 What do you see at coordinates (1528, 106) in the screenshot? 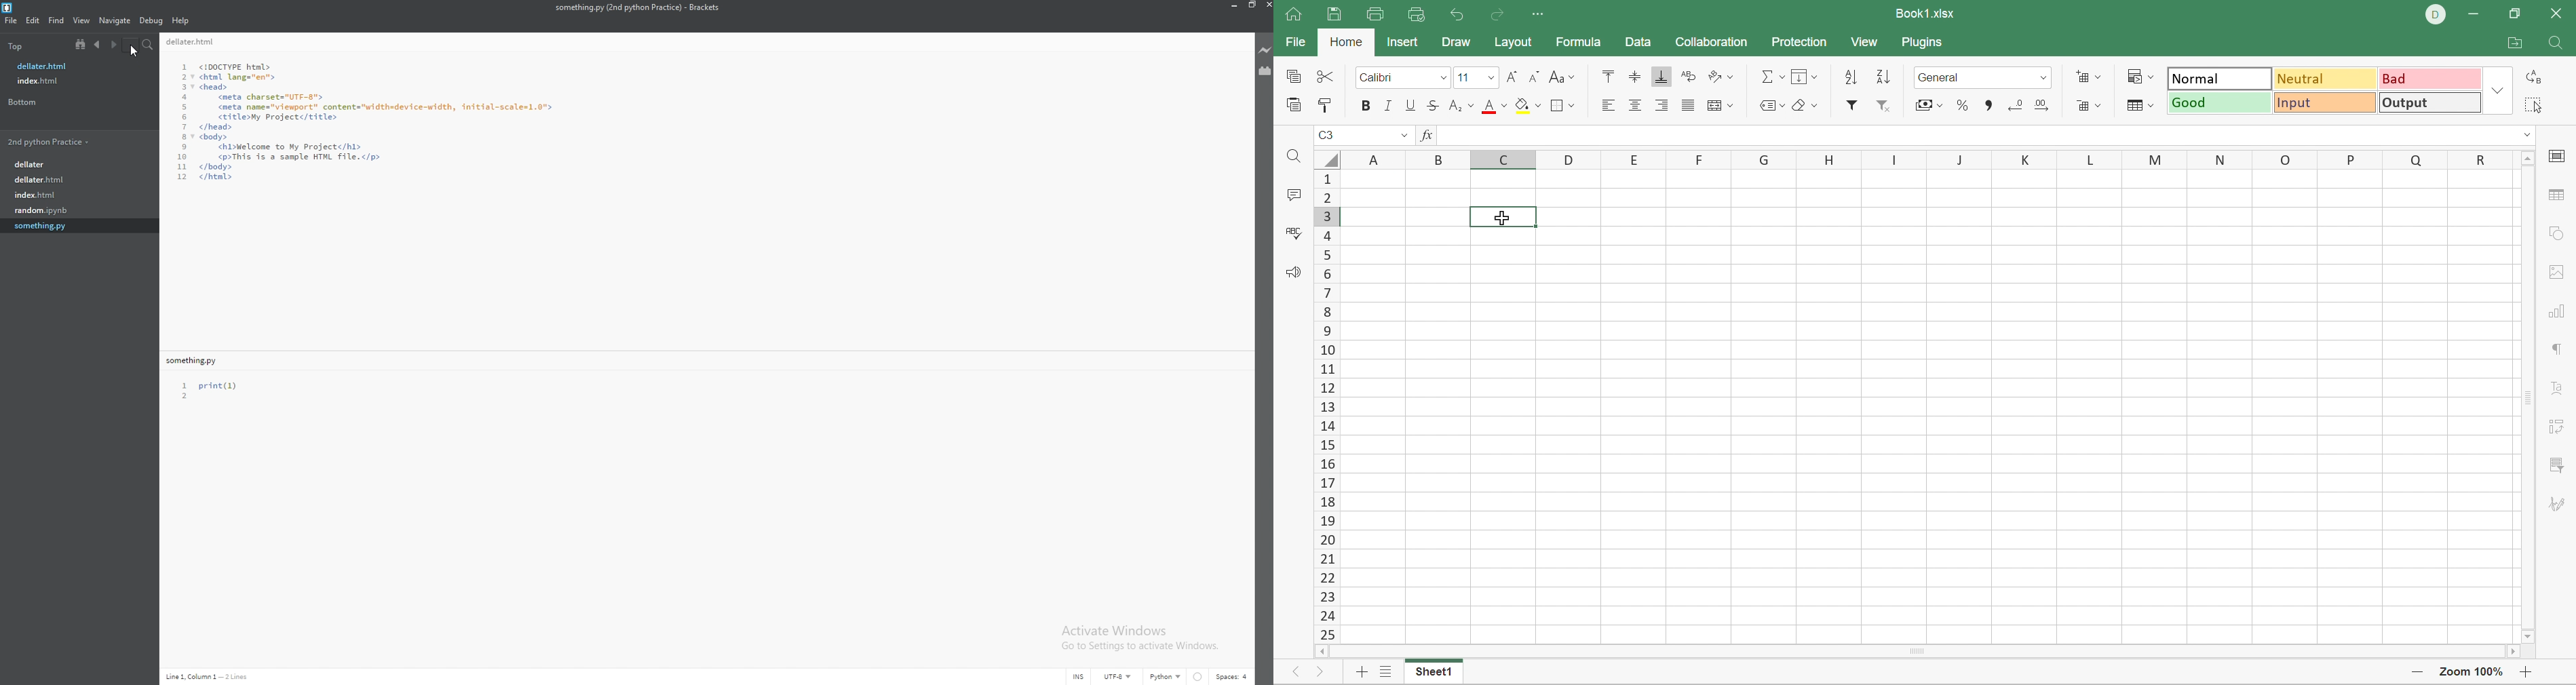
I see `Fill color` at bounding box center [1528, 106].